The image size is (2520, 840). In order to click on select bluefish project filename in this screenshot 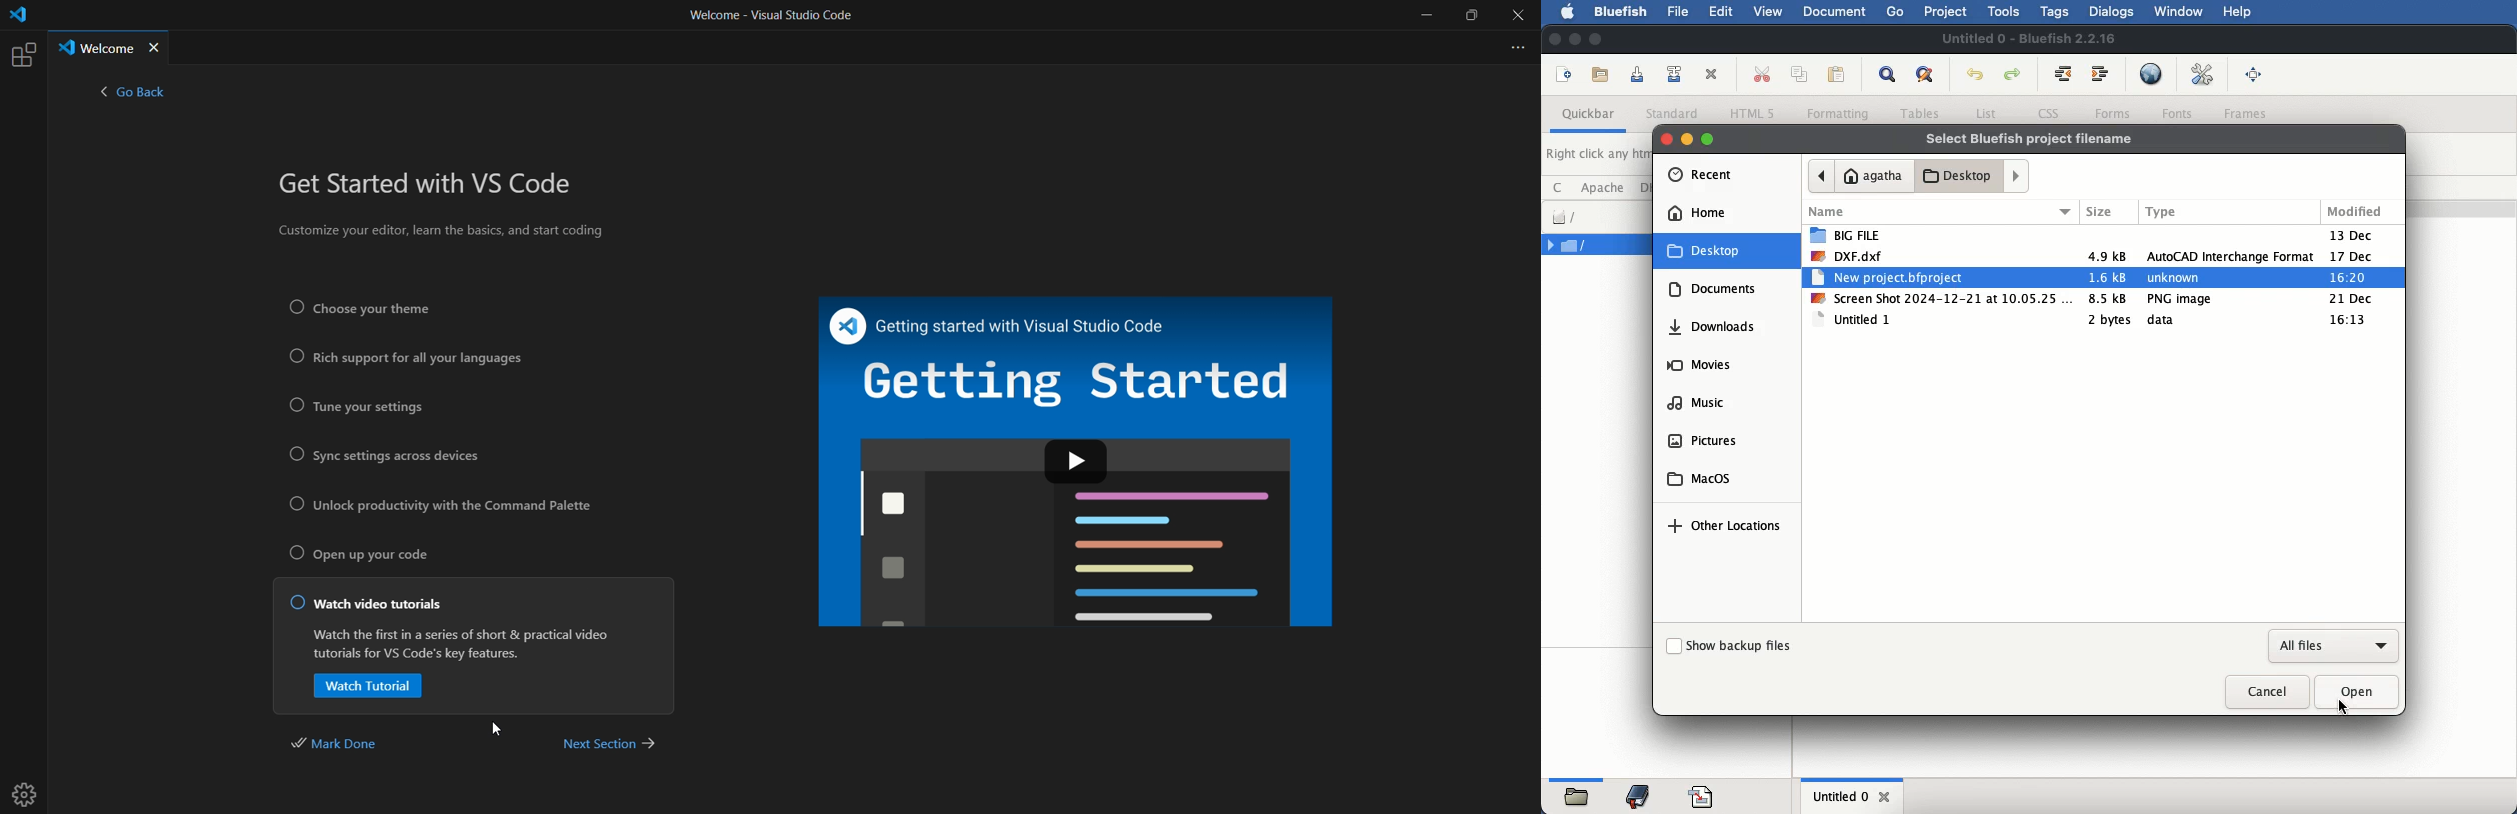, I will do `click(2029, 139)`.